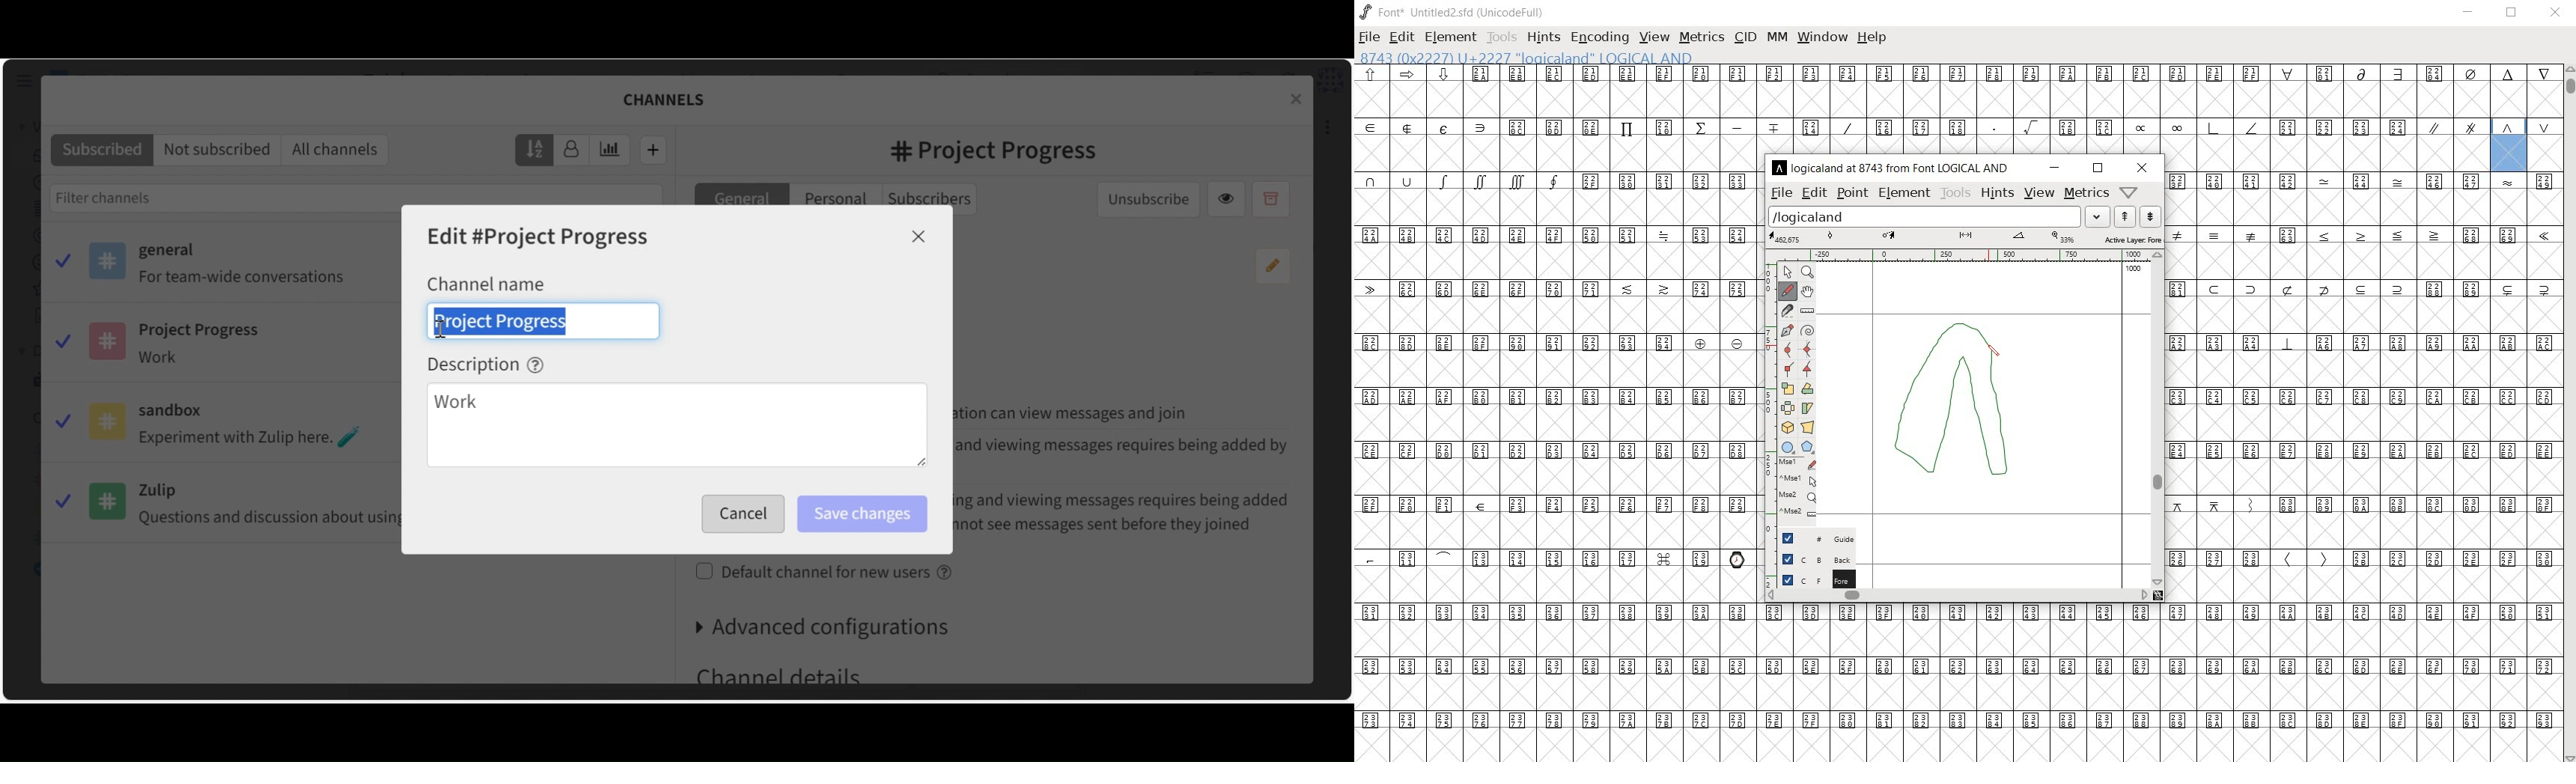  Describe the element at coordinates (1961, 255) in the screenshot. I see `ruler` at that location.